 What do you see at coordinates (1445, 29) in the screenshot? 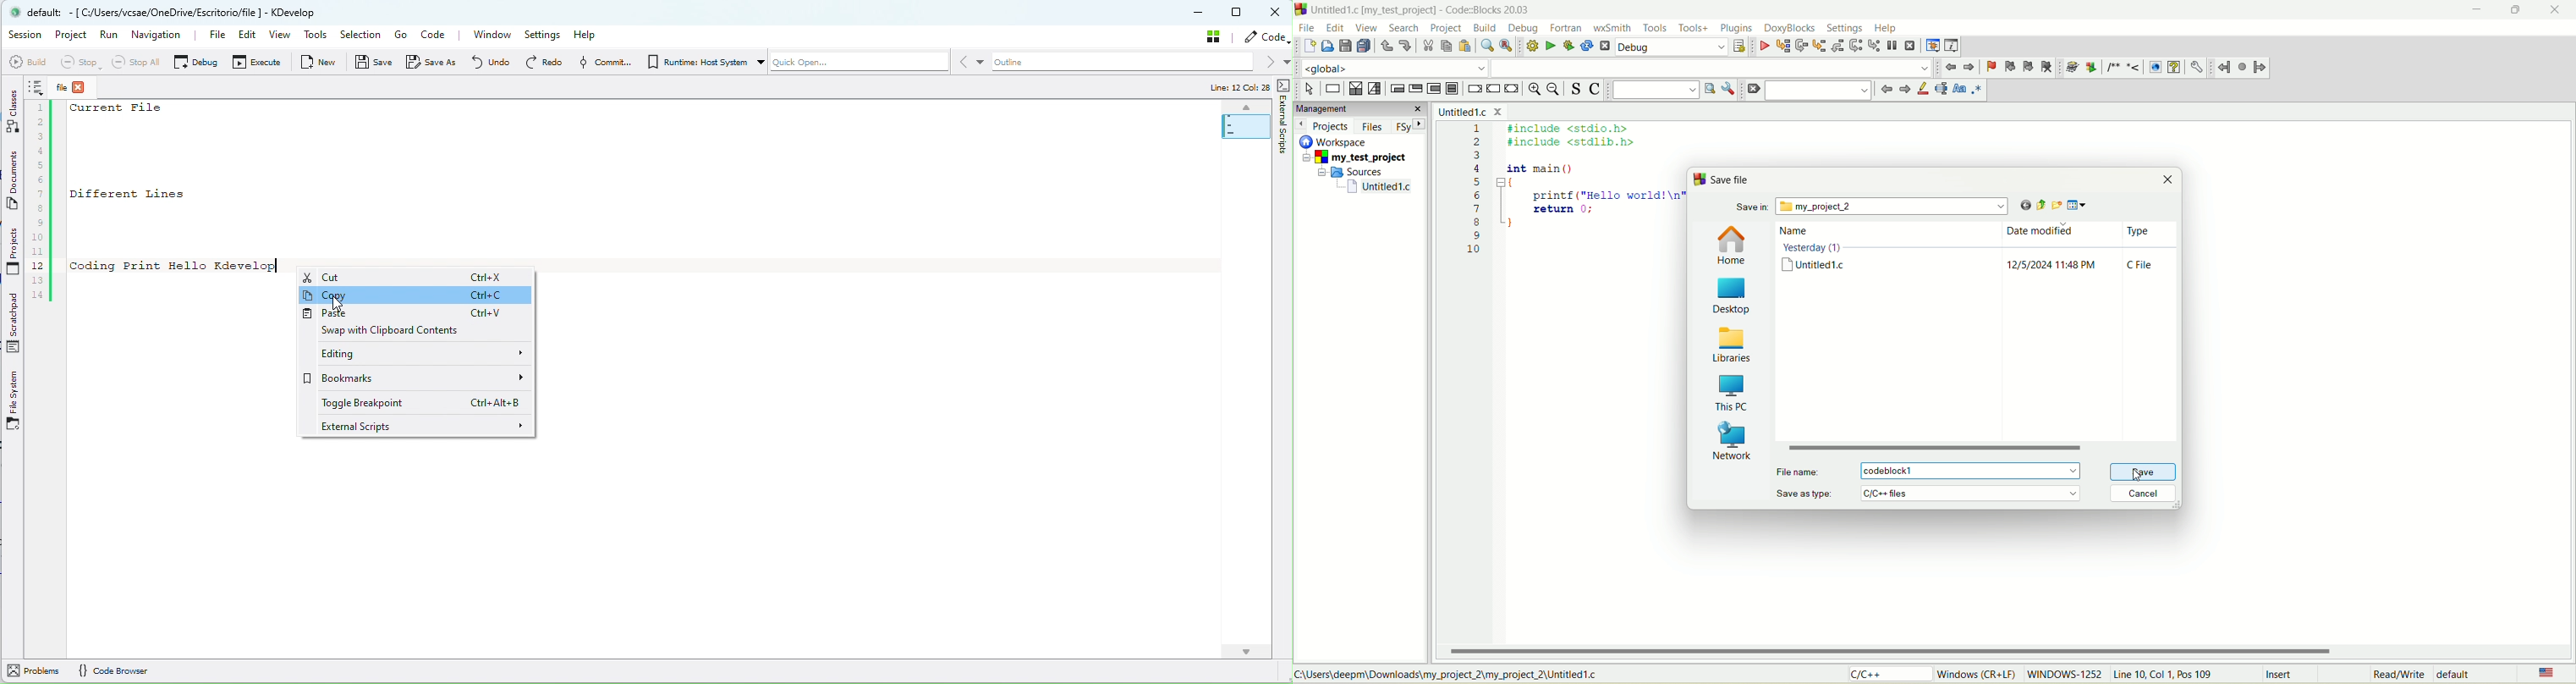
I see `project` at bounding box center [1445, 29].